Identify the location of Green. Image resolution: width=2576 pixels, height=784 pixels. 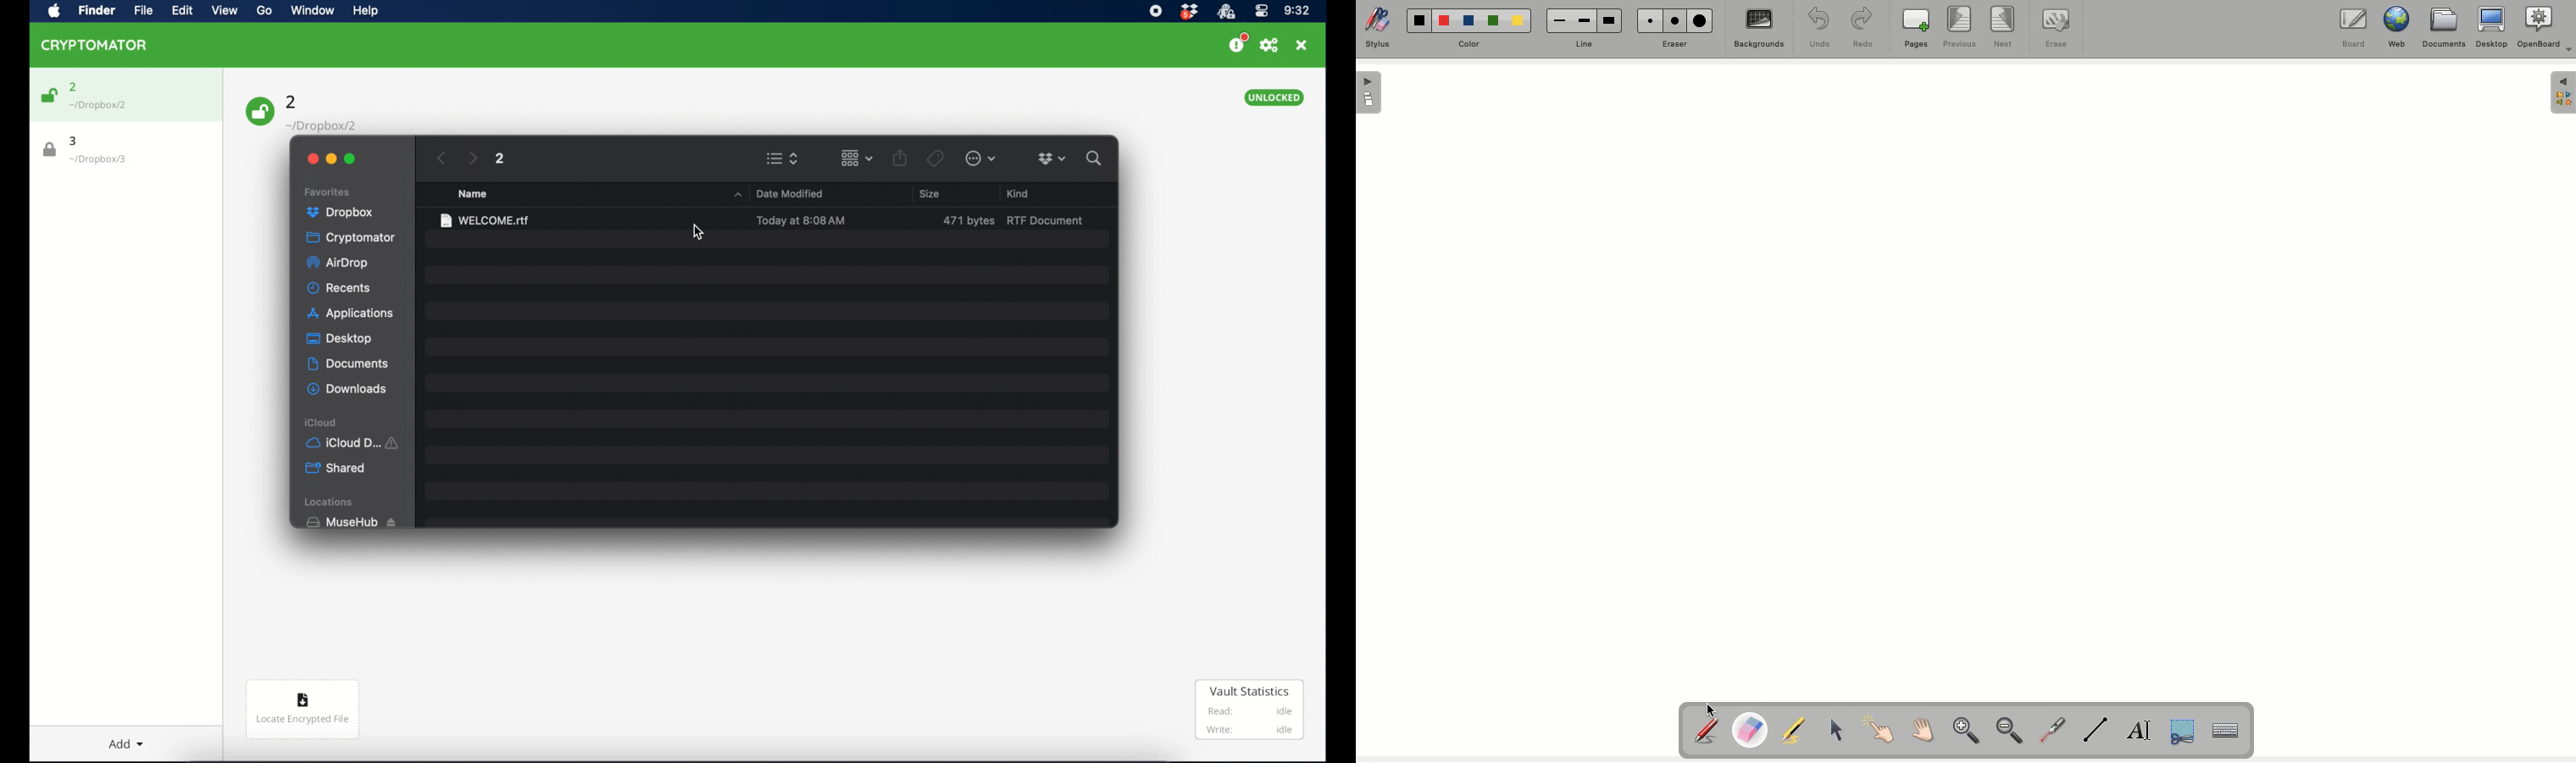
(1496, 19).